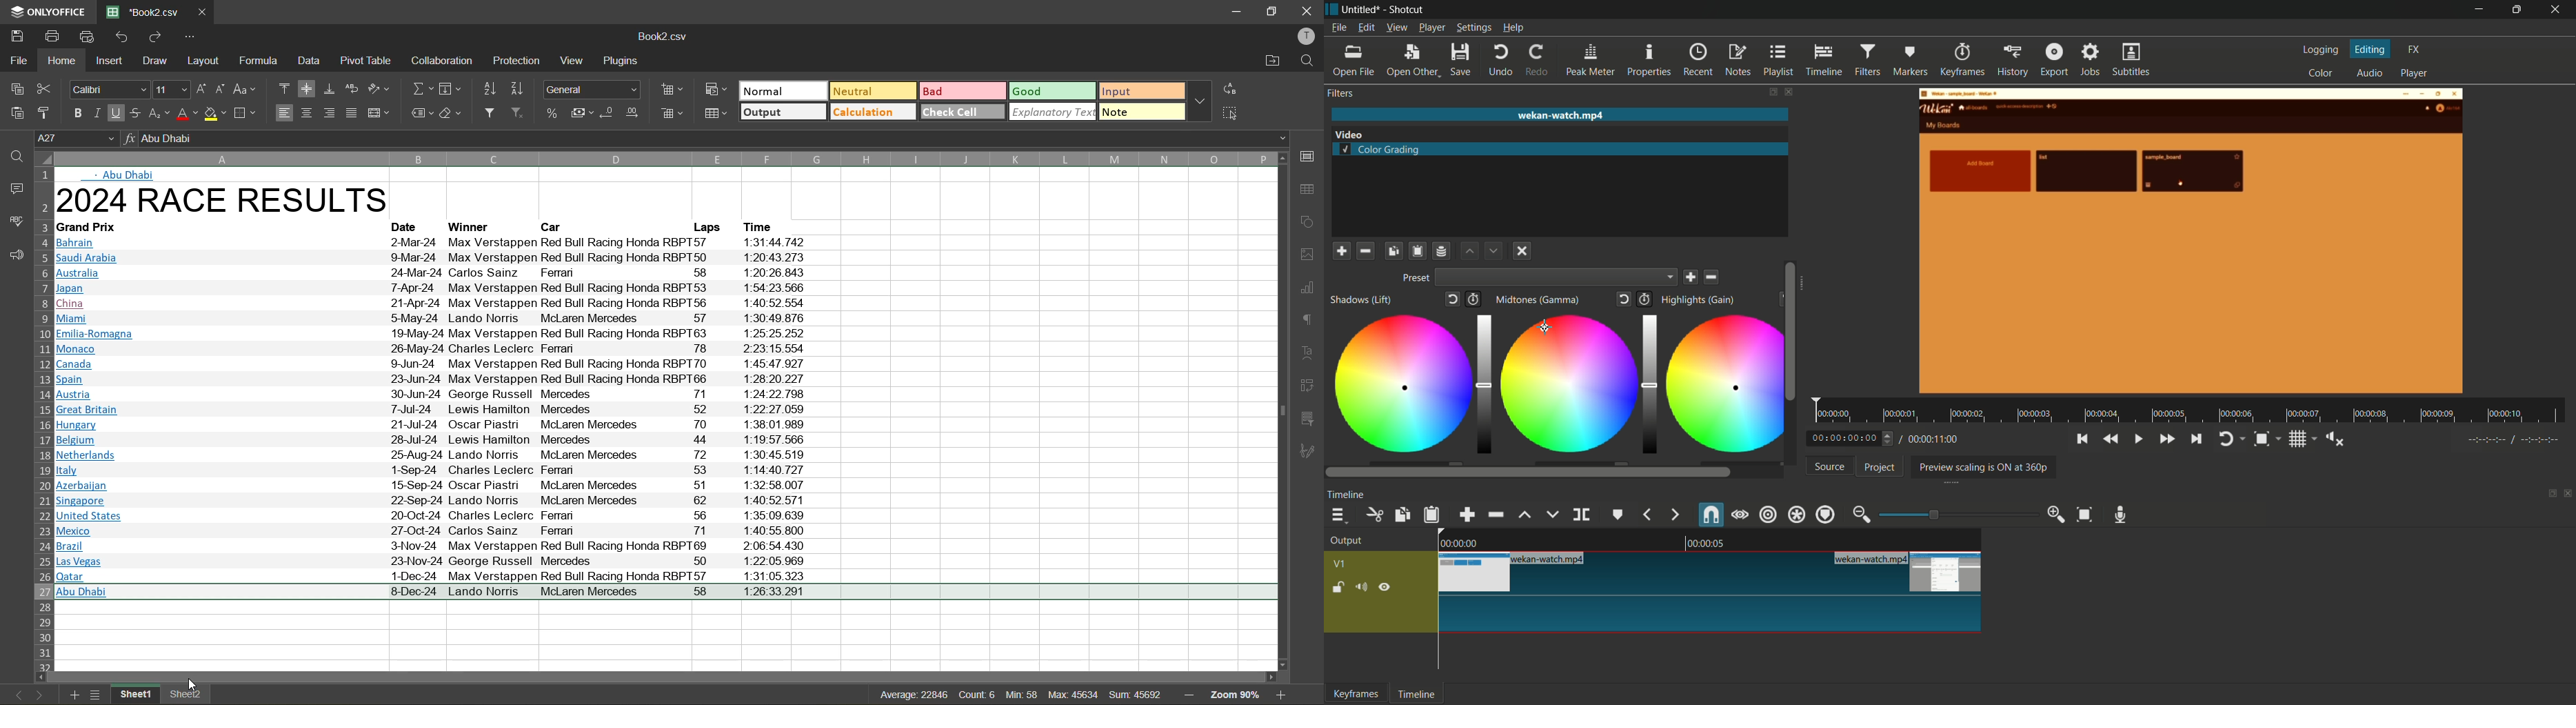  Describe the element at coordinates (1698, 60) in the screenshot. I see `recent` at that location.